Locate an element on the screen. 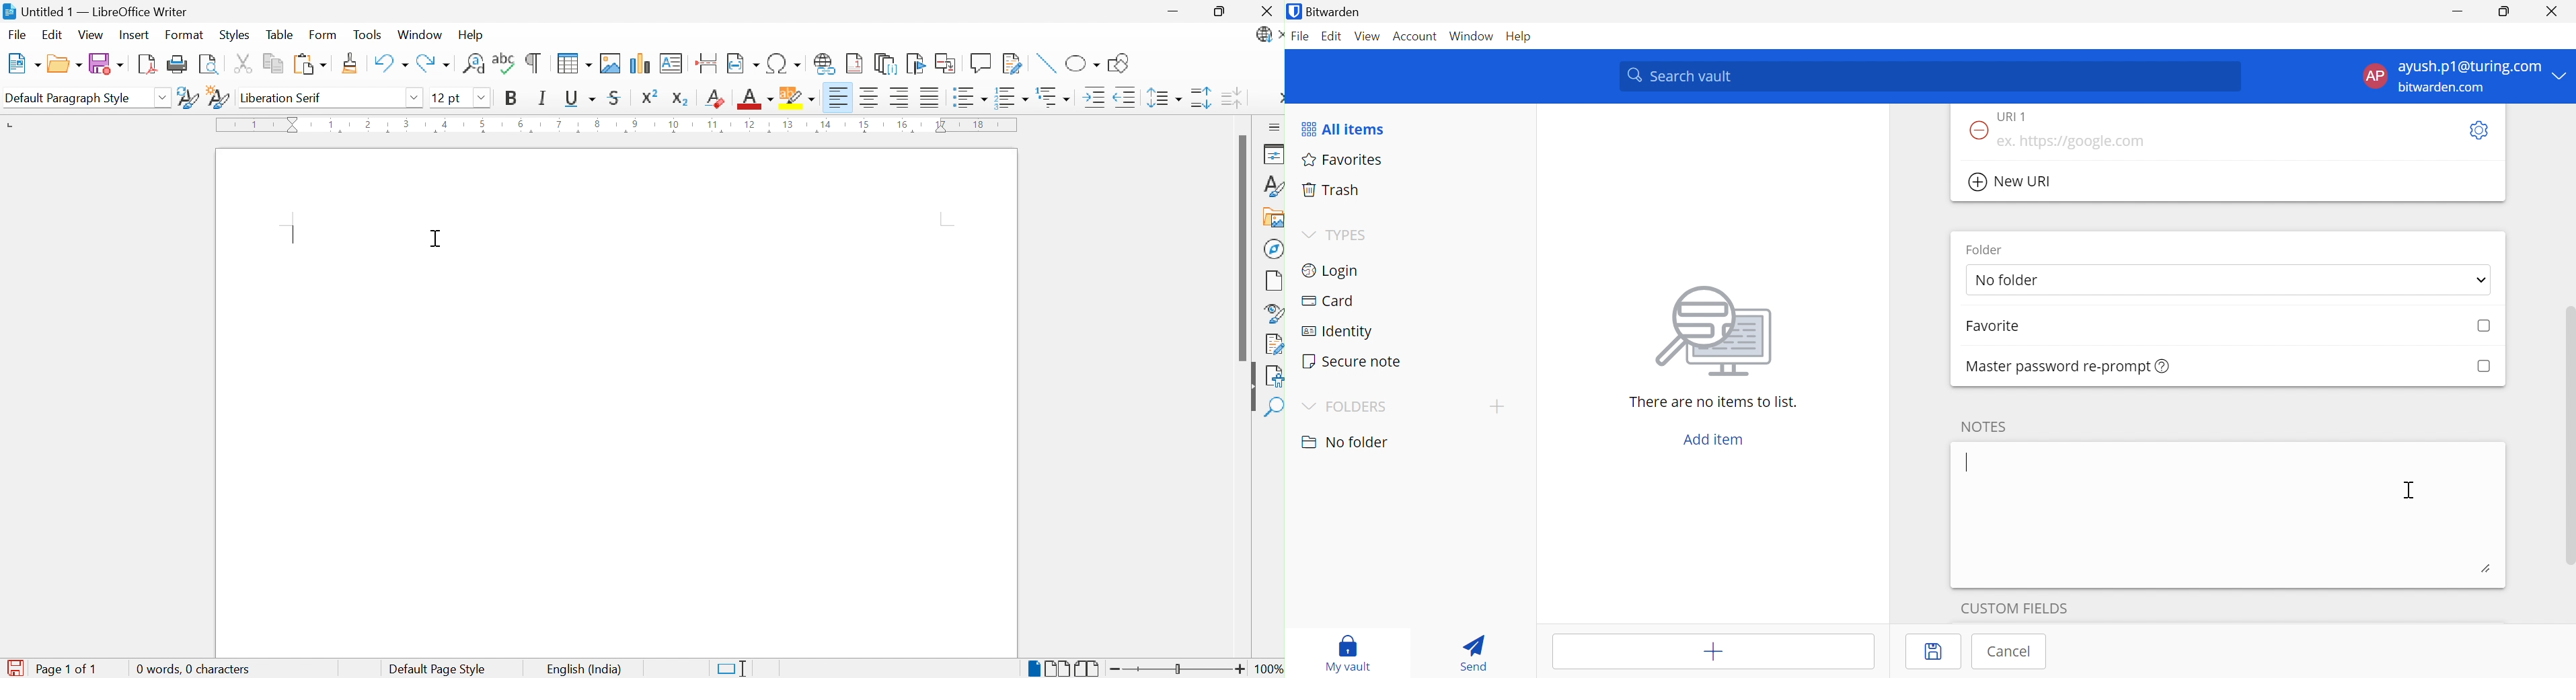  Search vault is located at coordinates (1929, 76).